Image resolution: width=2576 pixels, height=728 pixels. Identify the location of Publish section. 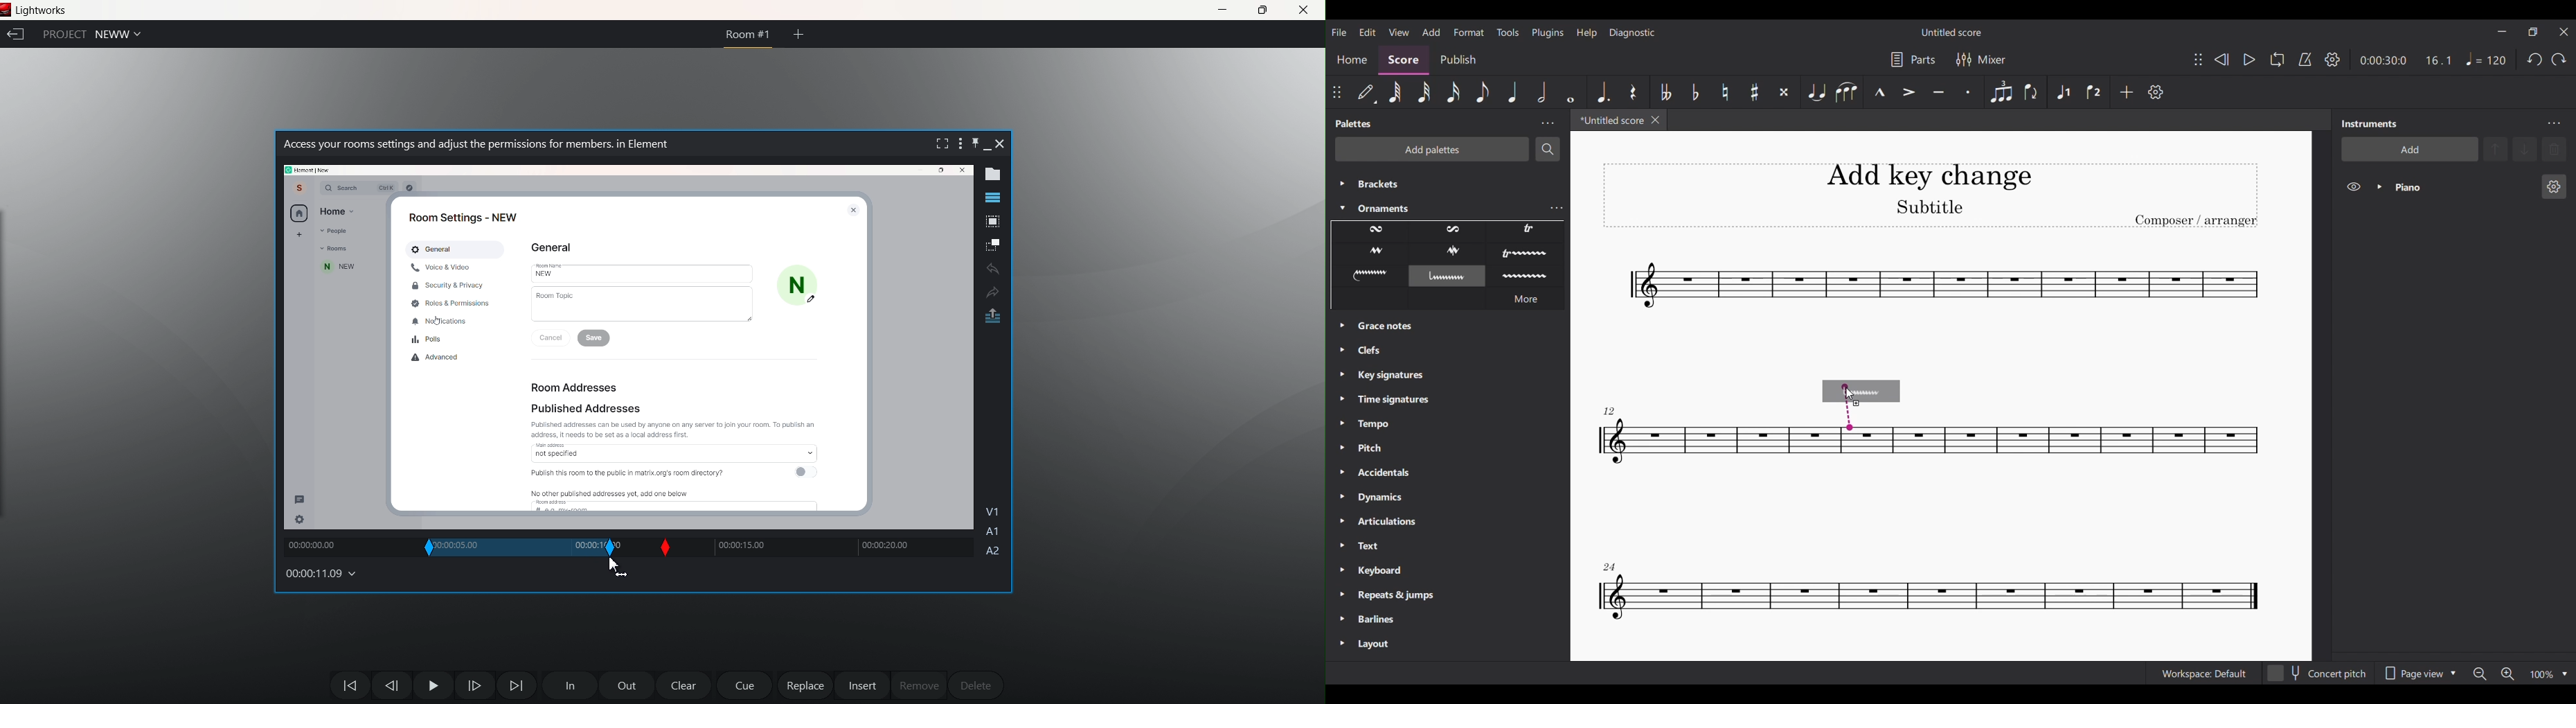
(1458, 61).